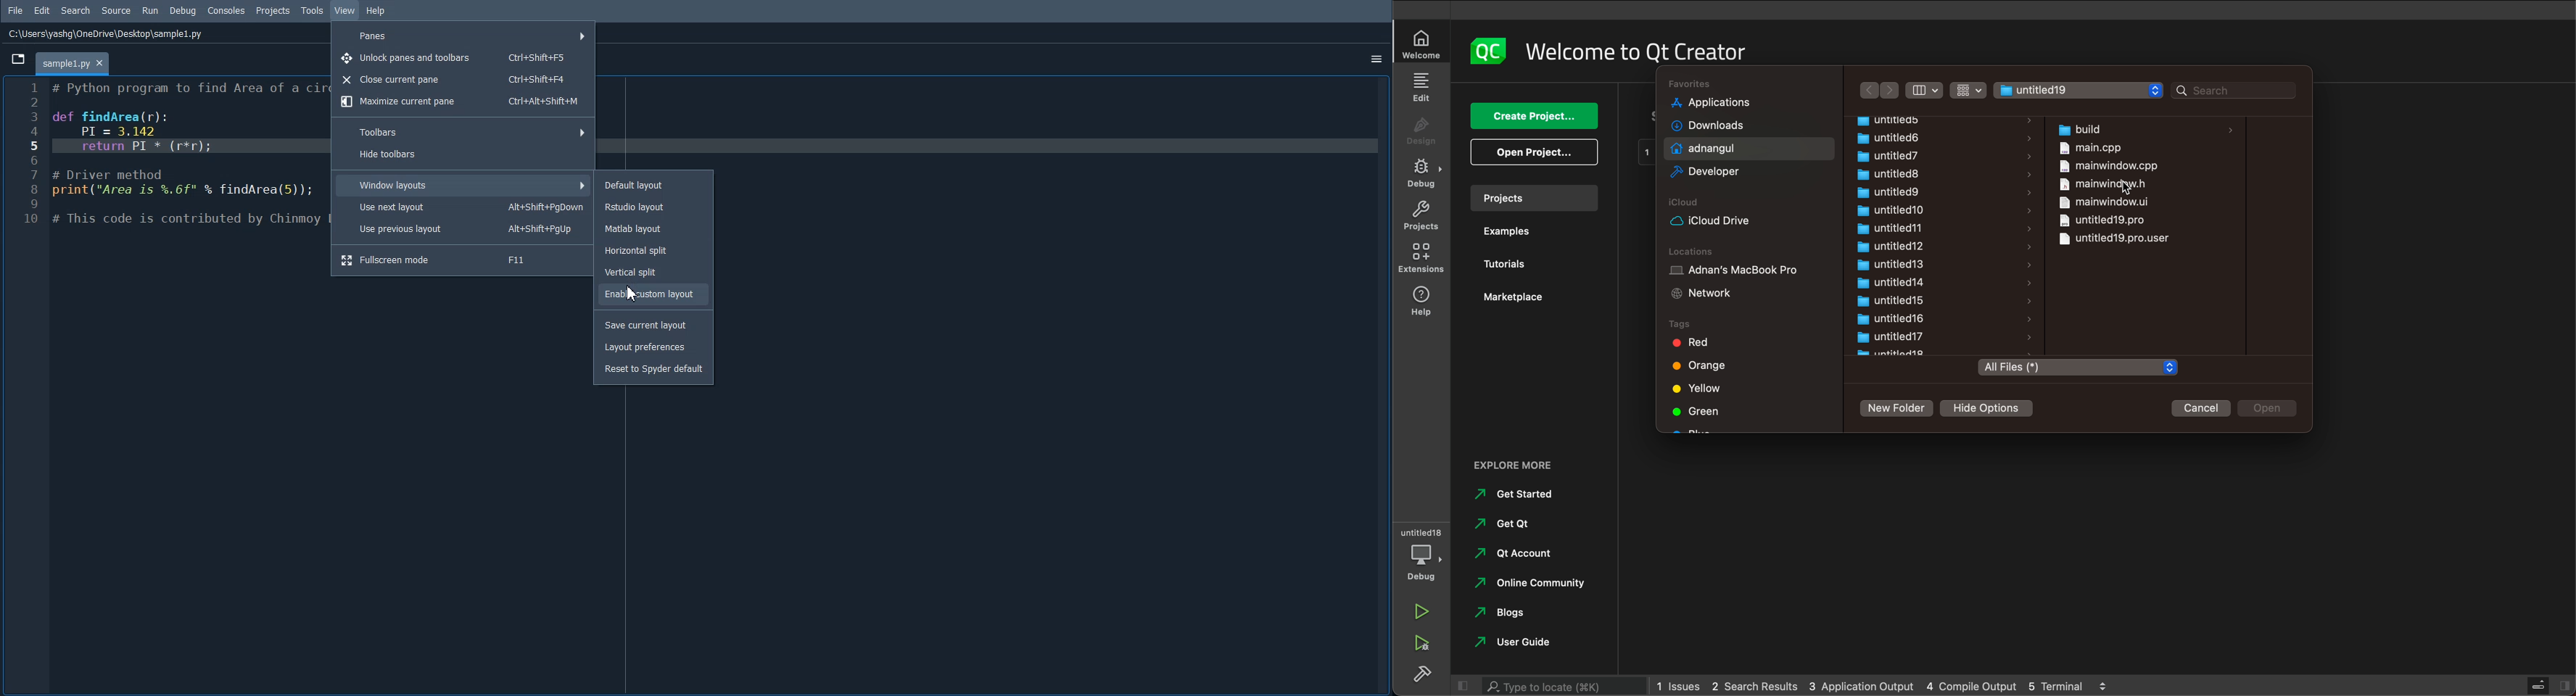 This screenshot has width=2576, height=700. What do you see at coordinates (17, 59) in the screenshot?
I see `Browse Tab` at bounding box center [17, 59].